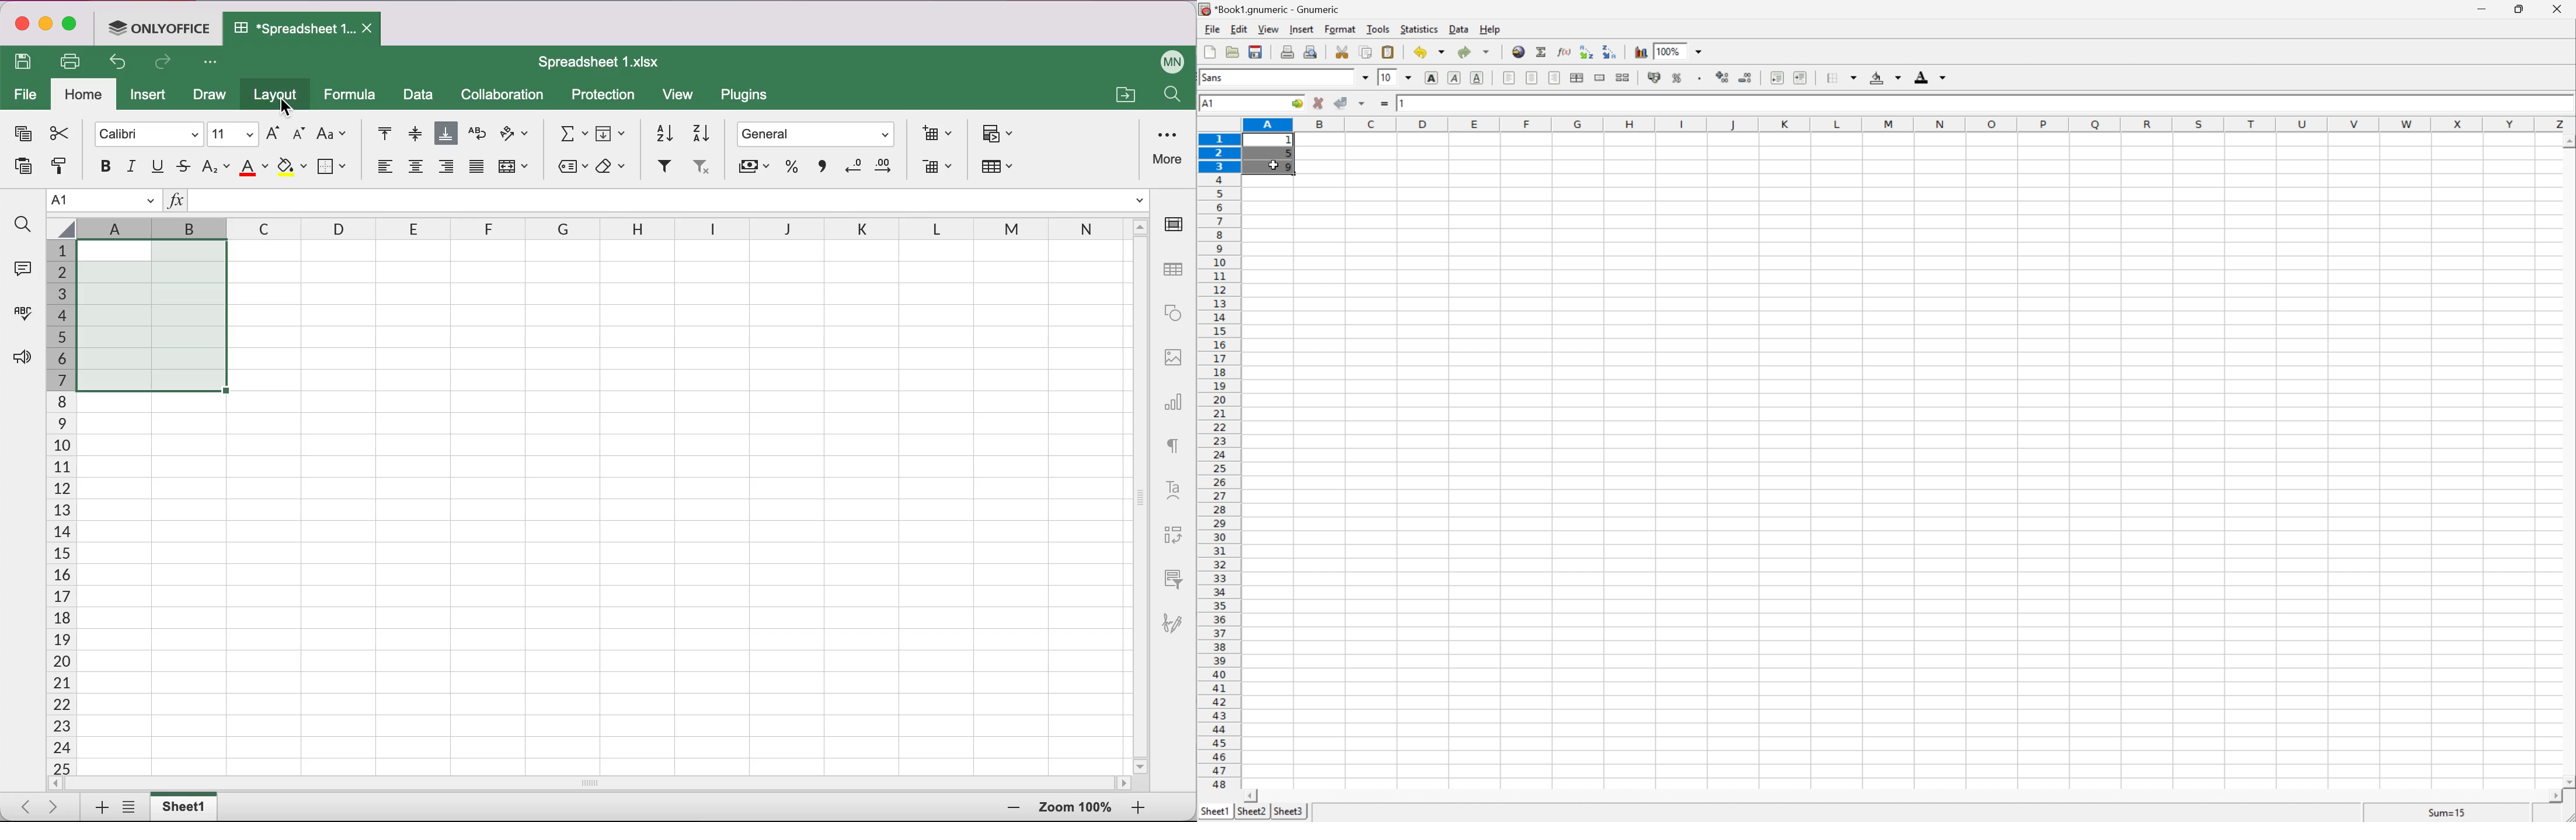  What do you see at coordinates (166, 65) in the screenshot?
I see `redo` at bounding box center [166, 65].